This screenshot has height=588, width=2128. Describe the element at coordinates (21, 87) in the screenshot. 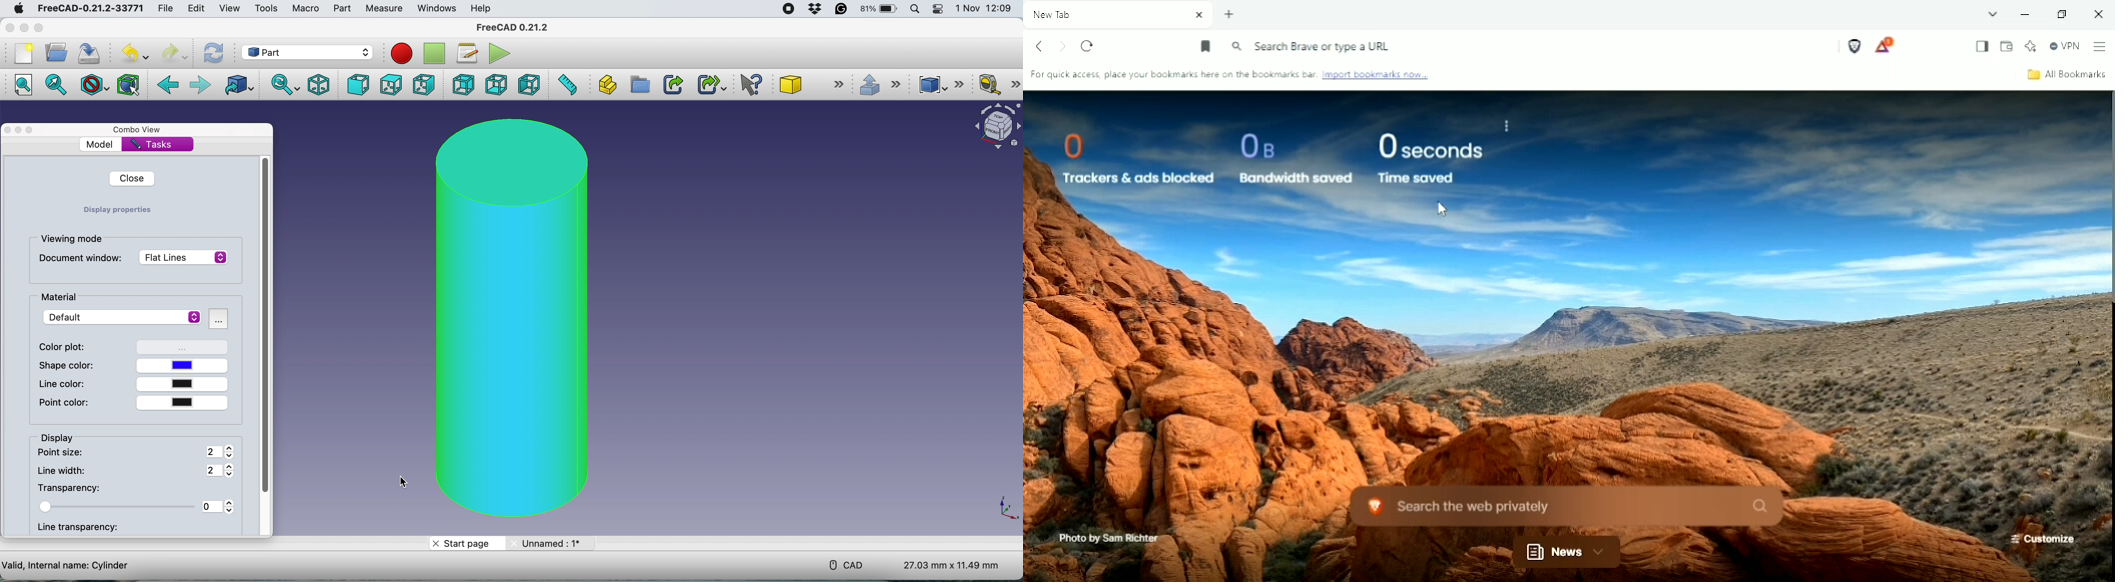

I see `fit all` at that location.